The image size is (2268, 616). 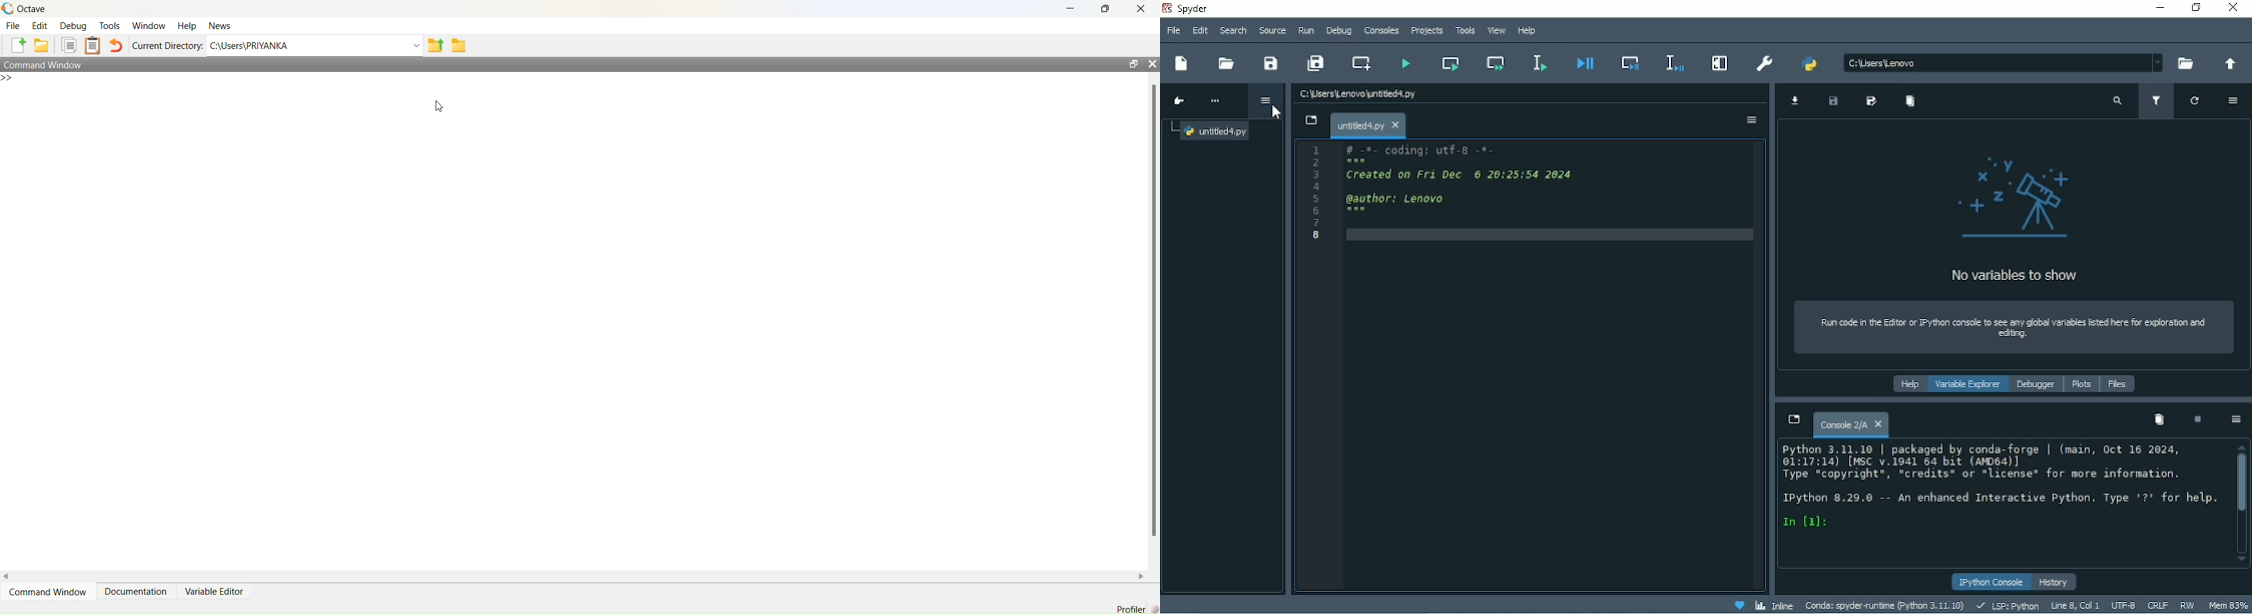 I want to click on Browse a working directory, so click(x=2187, y=63).